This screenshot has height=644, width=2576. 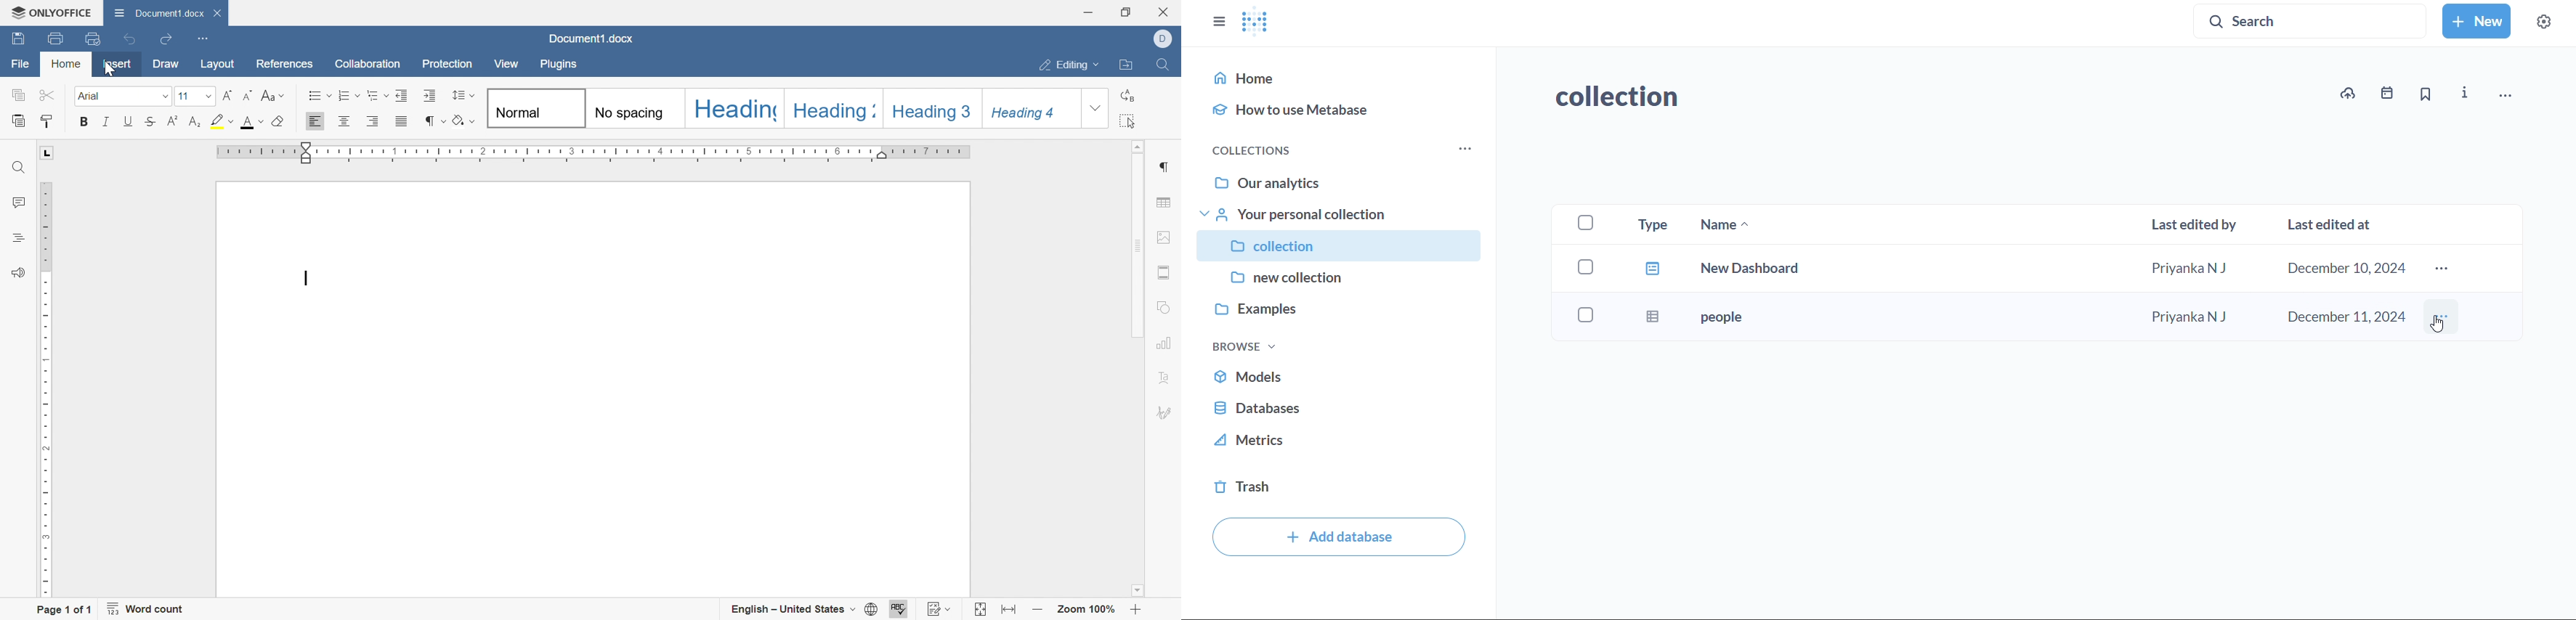 What do you see at coordinates (1168, 308) in the screenshot?
I see `Shape settings` at bounding box center [1168, 308].